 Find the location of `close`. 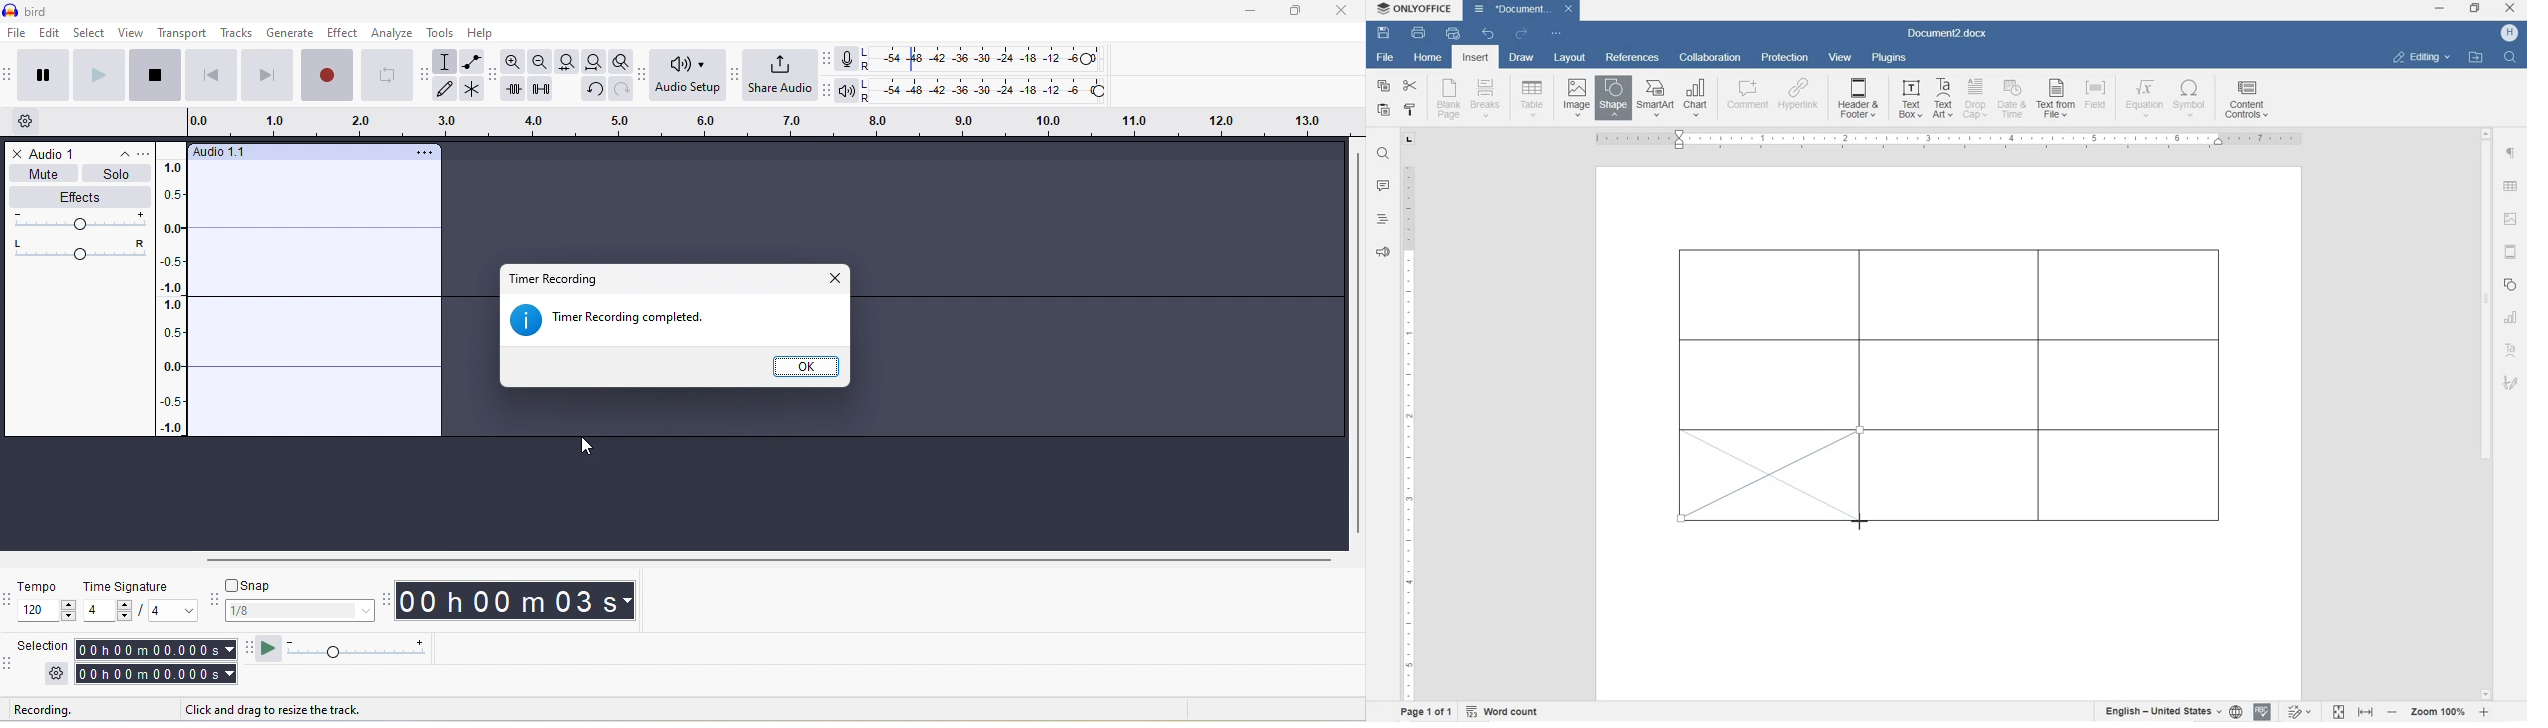

close is located at coordinates (12, 154).